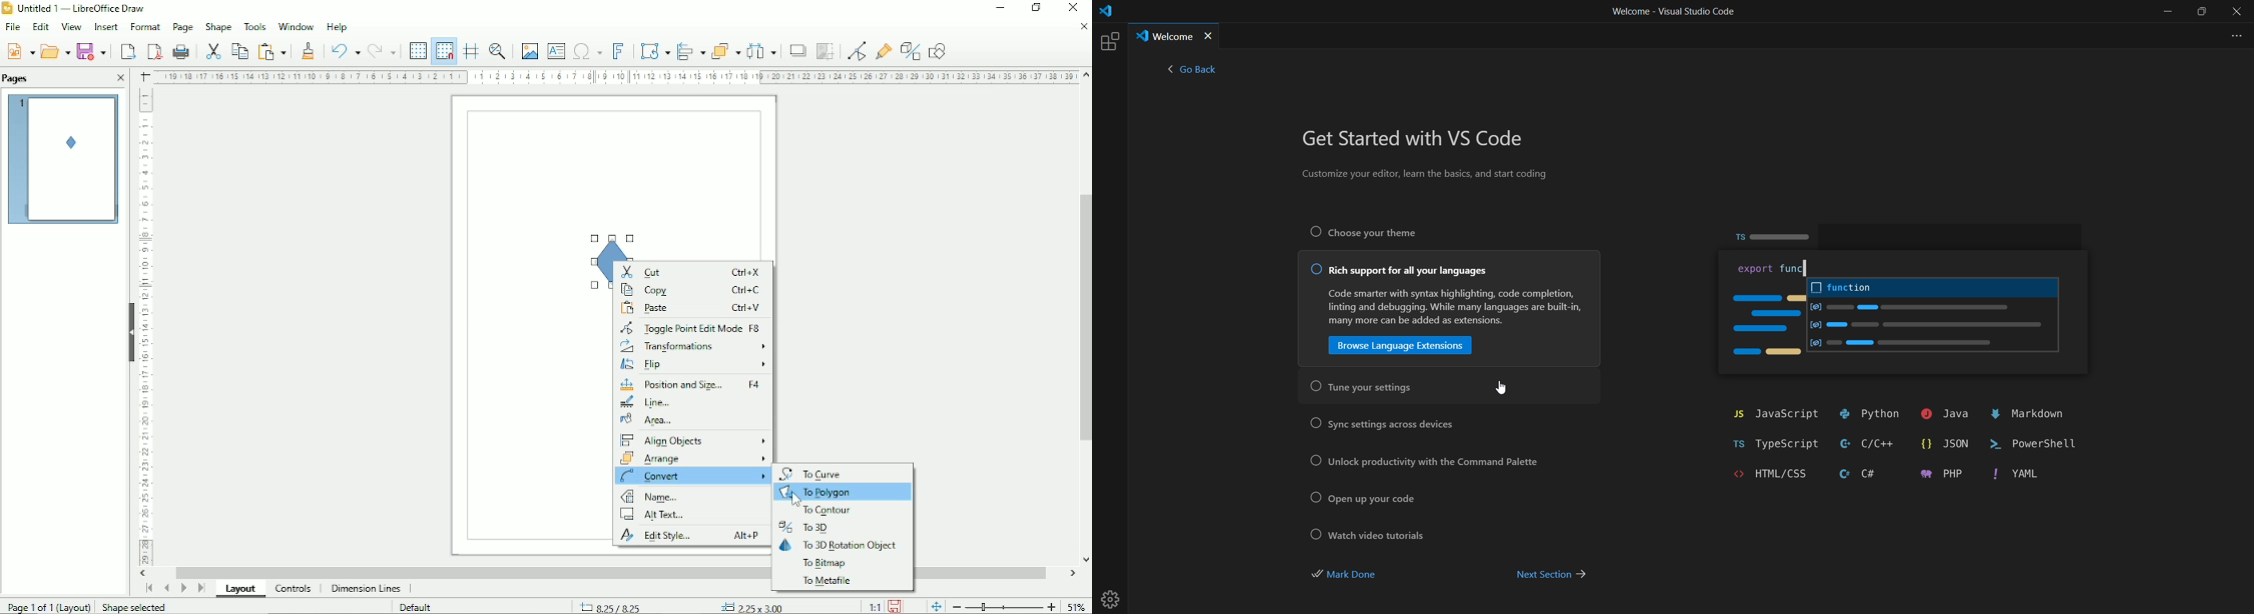  Describe the element at coordinates (692, 291) in the screenshot. I see `Copy` at that location.